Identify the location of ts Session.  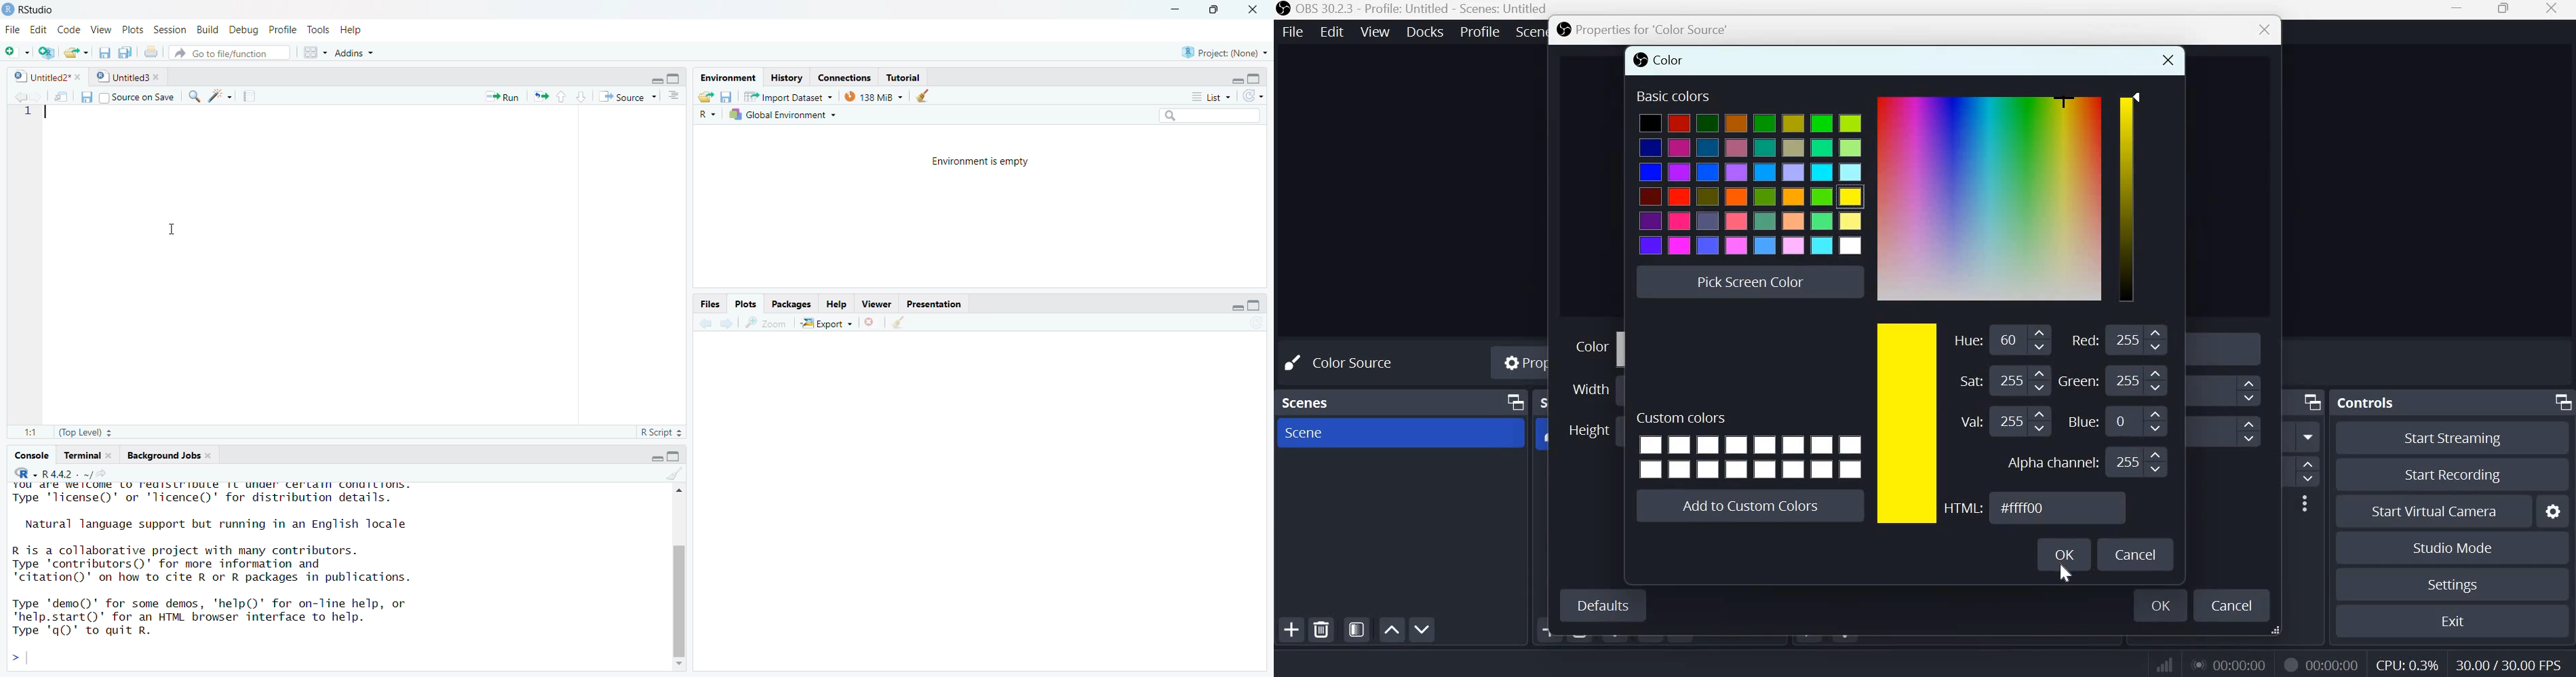
(169, 29).